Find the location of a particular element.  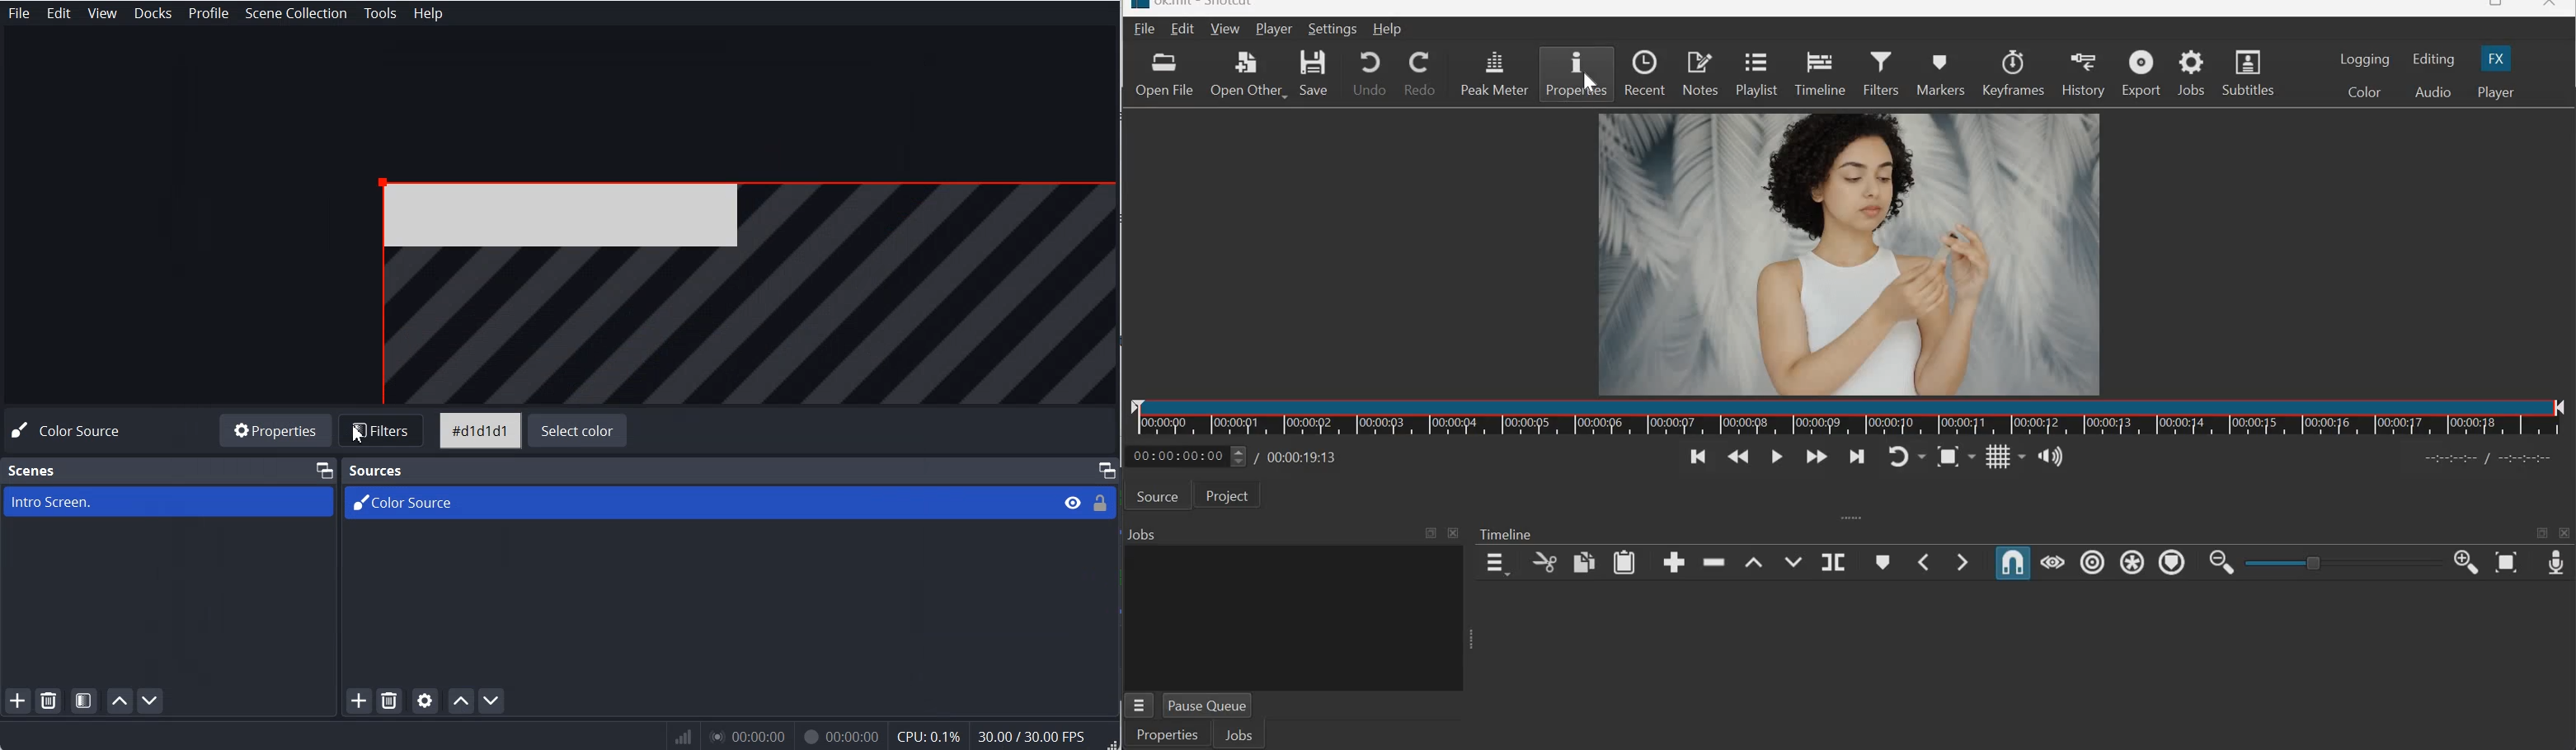

Move Scene Up is located at coordinates (118, 702).